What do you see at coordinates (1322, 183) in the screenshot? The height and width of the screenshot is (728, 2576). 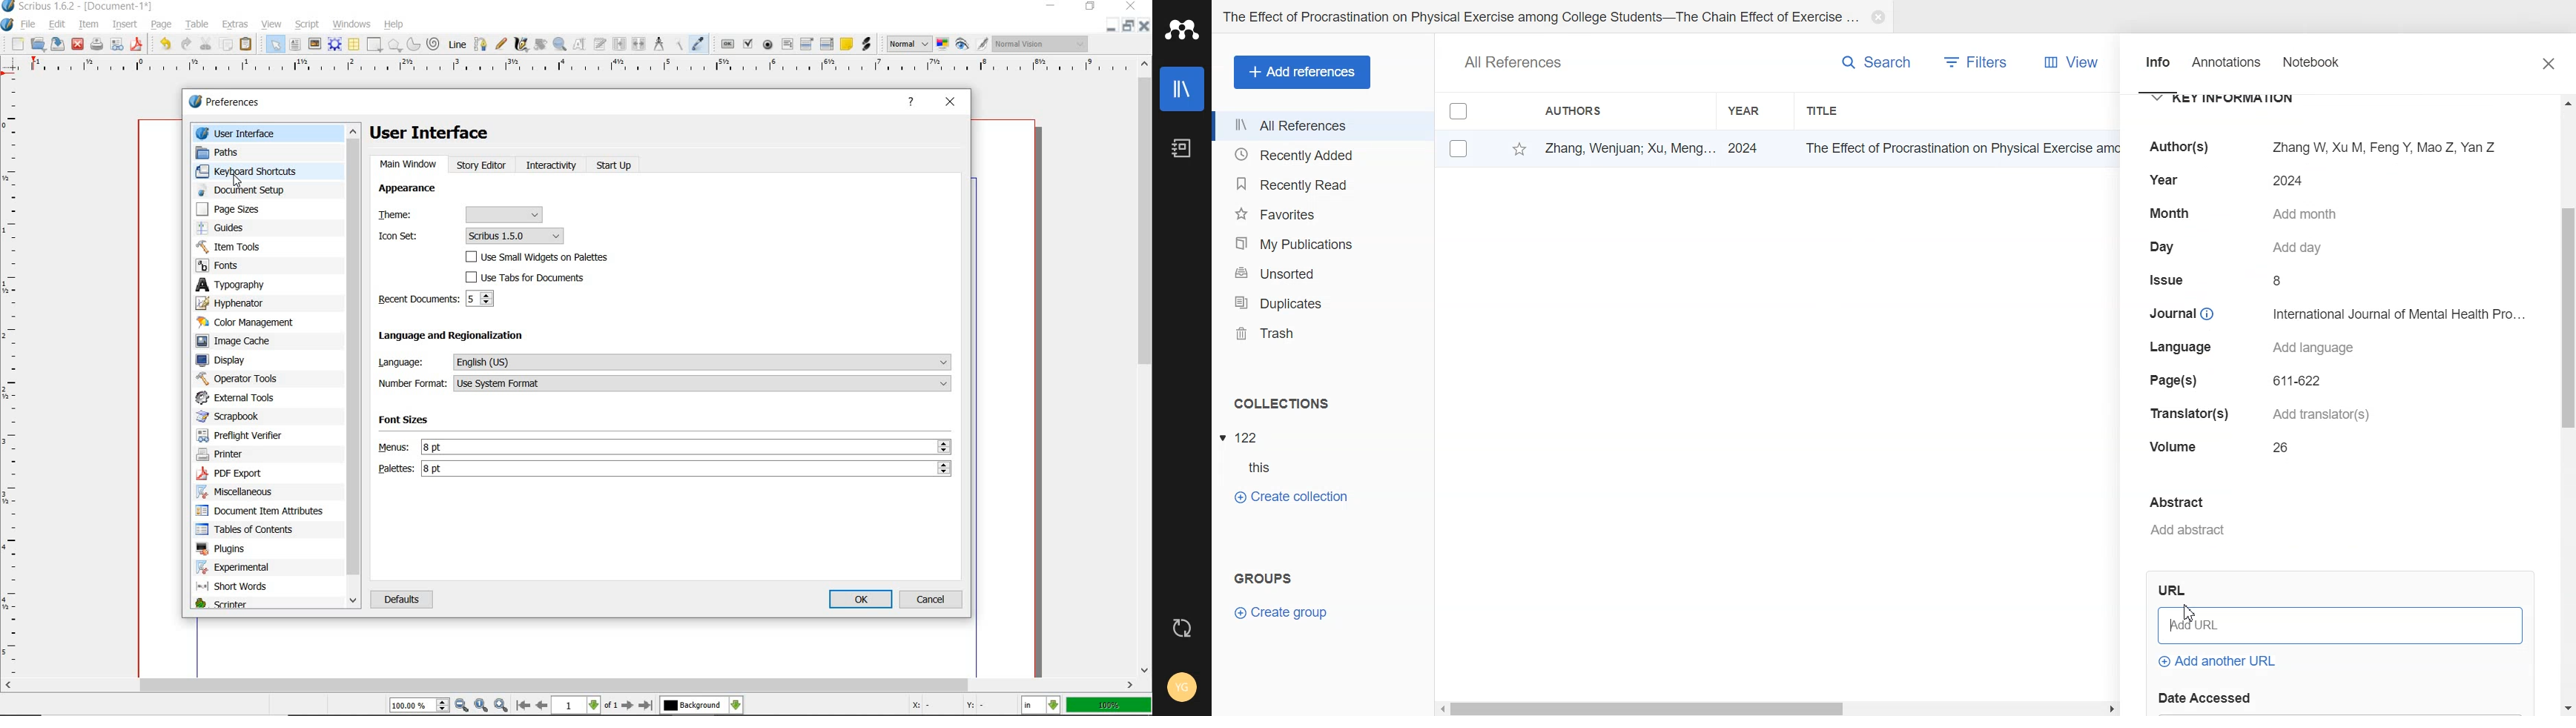 I see `Recently Read` at bounding box center [1322, 183].